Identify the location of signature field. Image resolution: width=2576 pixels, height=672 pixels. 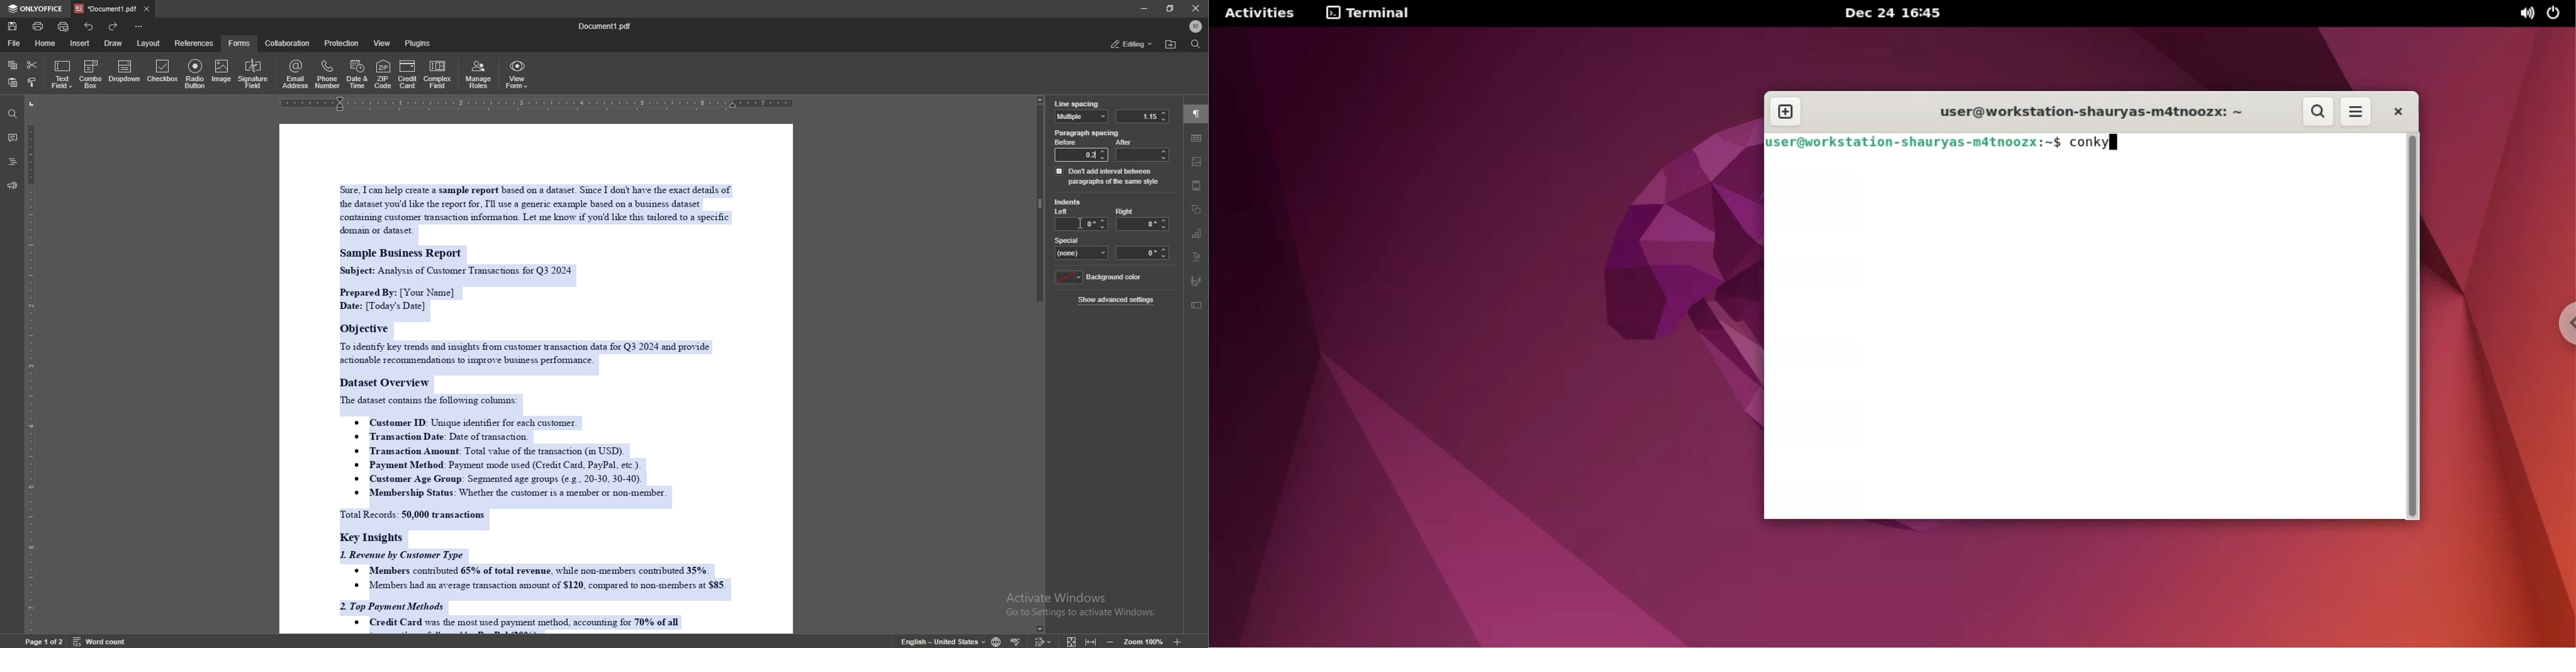
(1197, 281).